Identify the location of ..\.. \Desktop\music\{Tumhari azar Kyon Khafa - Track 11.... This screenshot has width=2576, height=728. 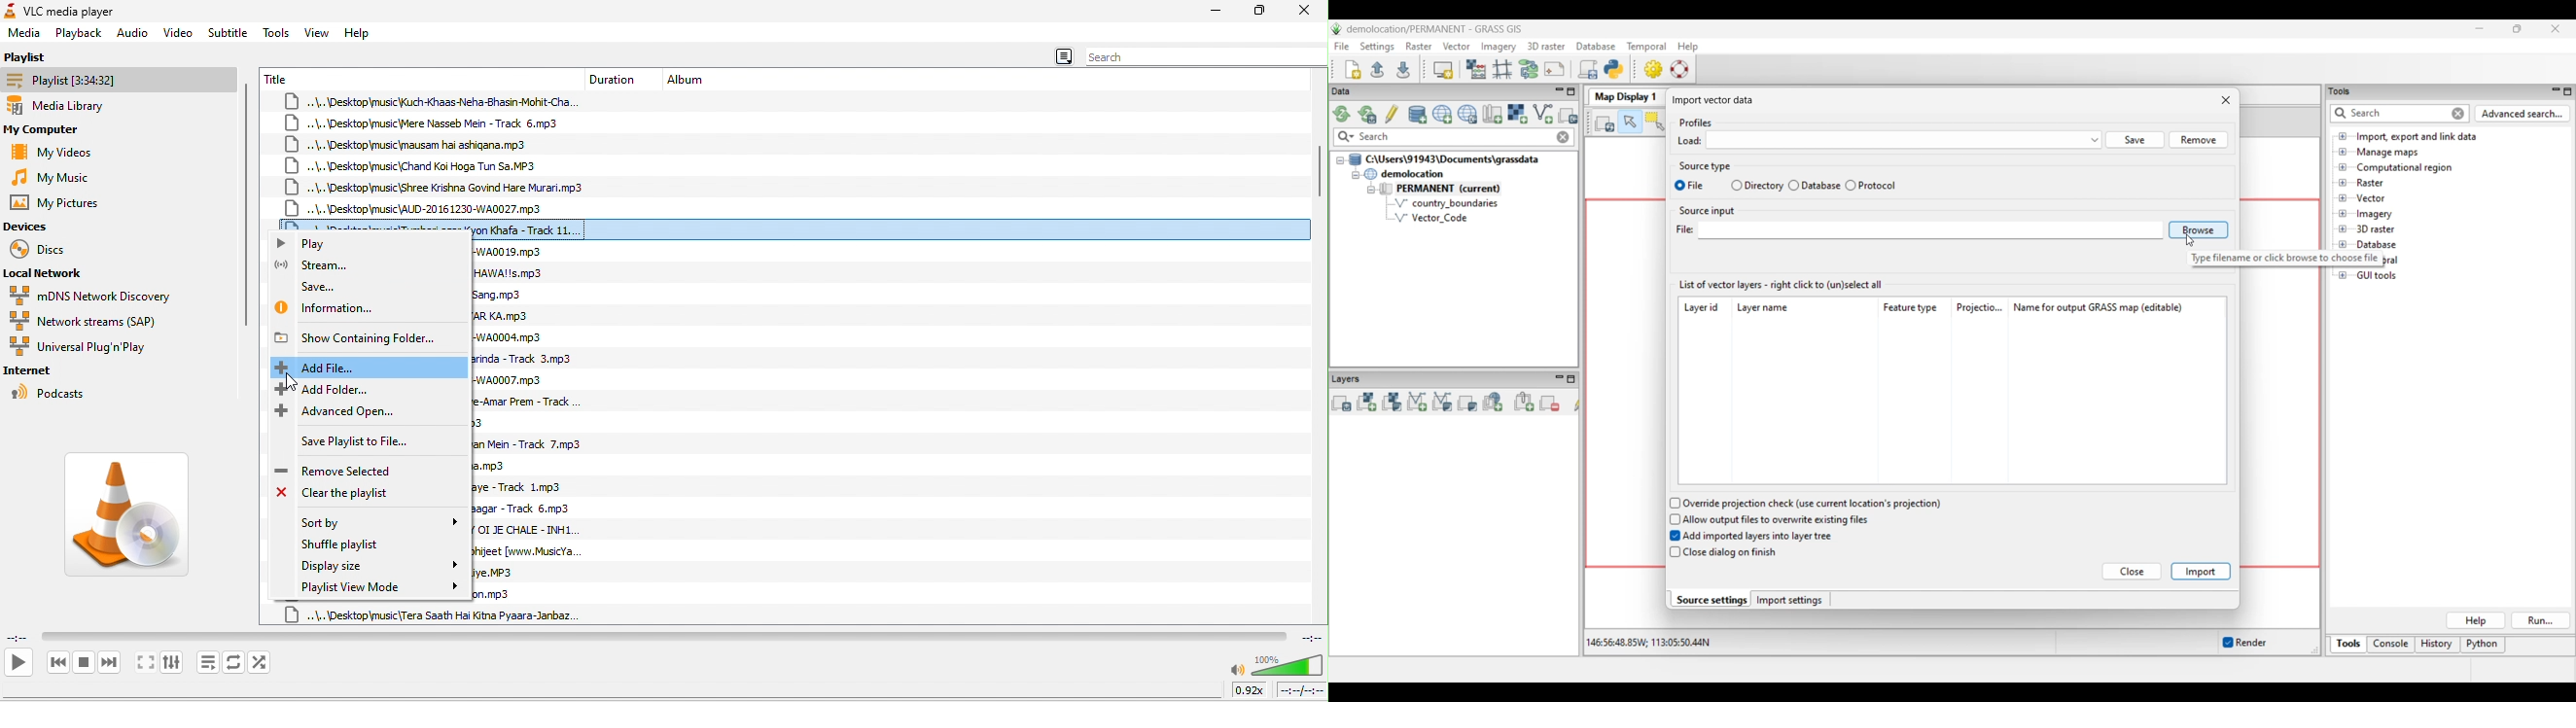
(794, 227).